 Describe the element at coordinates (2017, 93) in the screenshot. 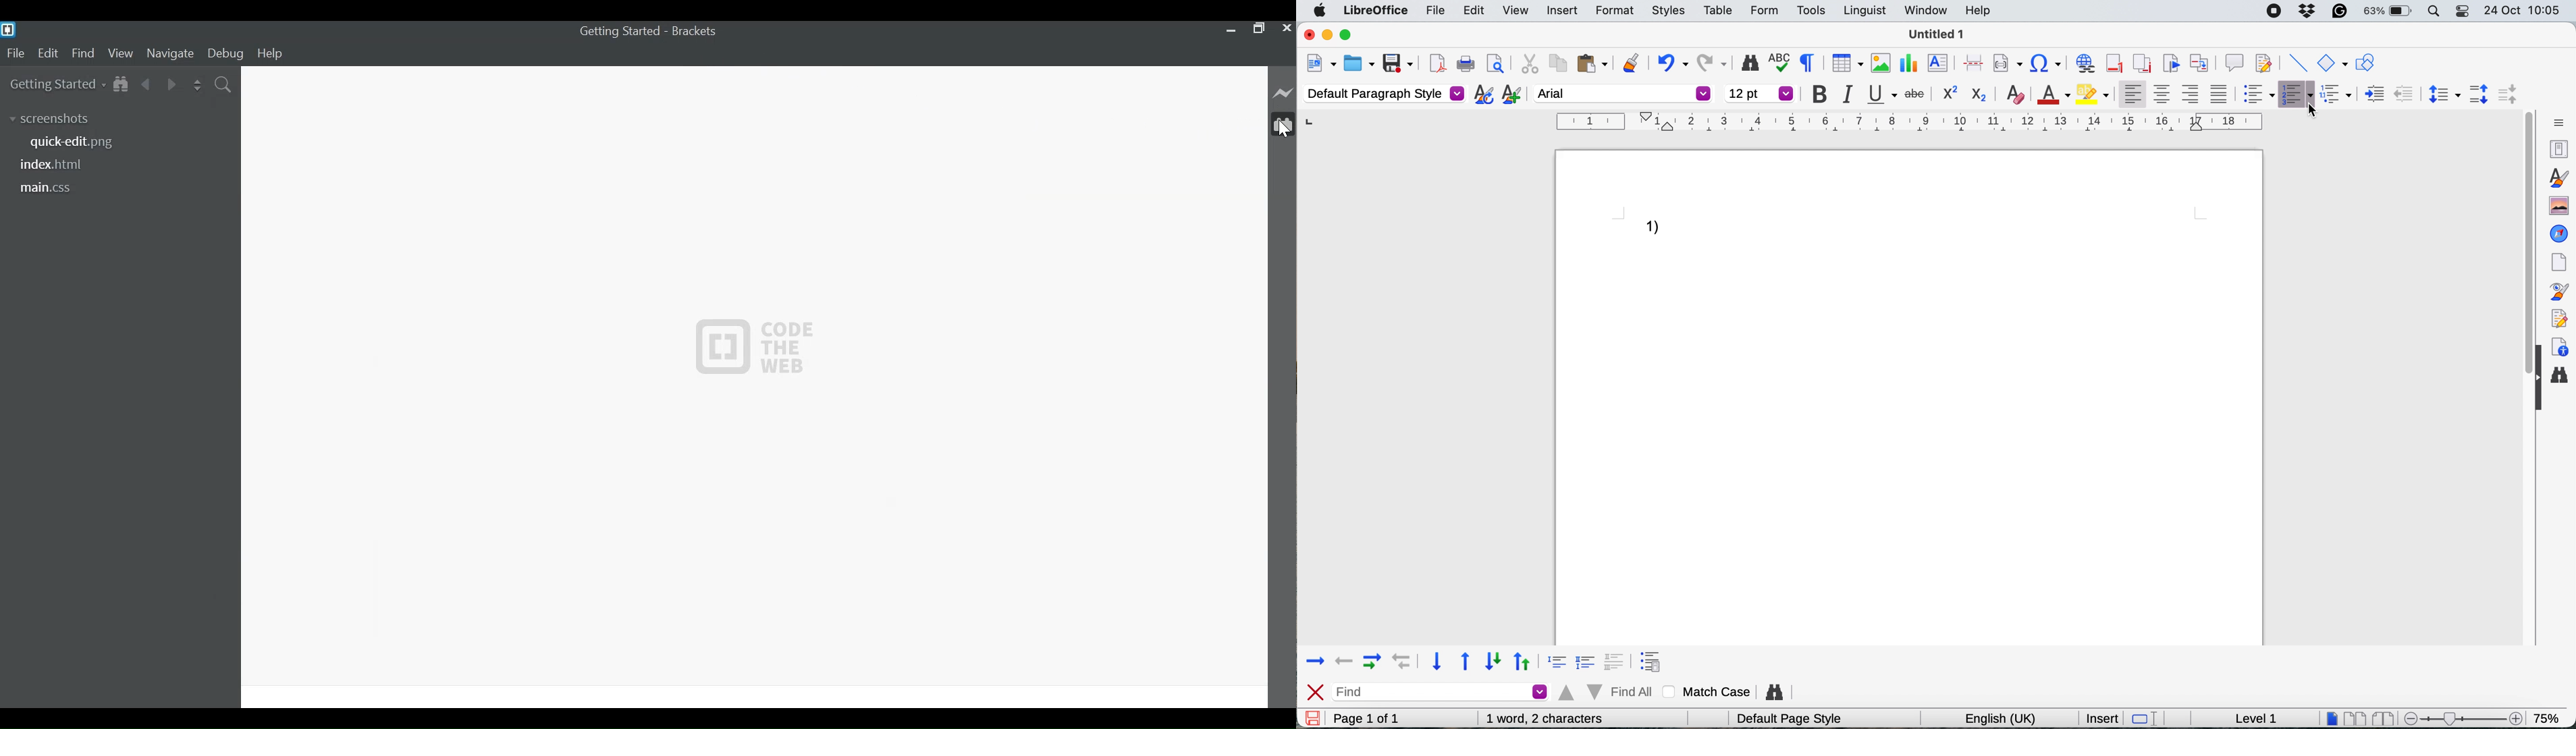

I see `clear direct formatting` at that location.